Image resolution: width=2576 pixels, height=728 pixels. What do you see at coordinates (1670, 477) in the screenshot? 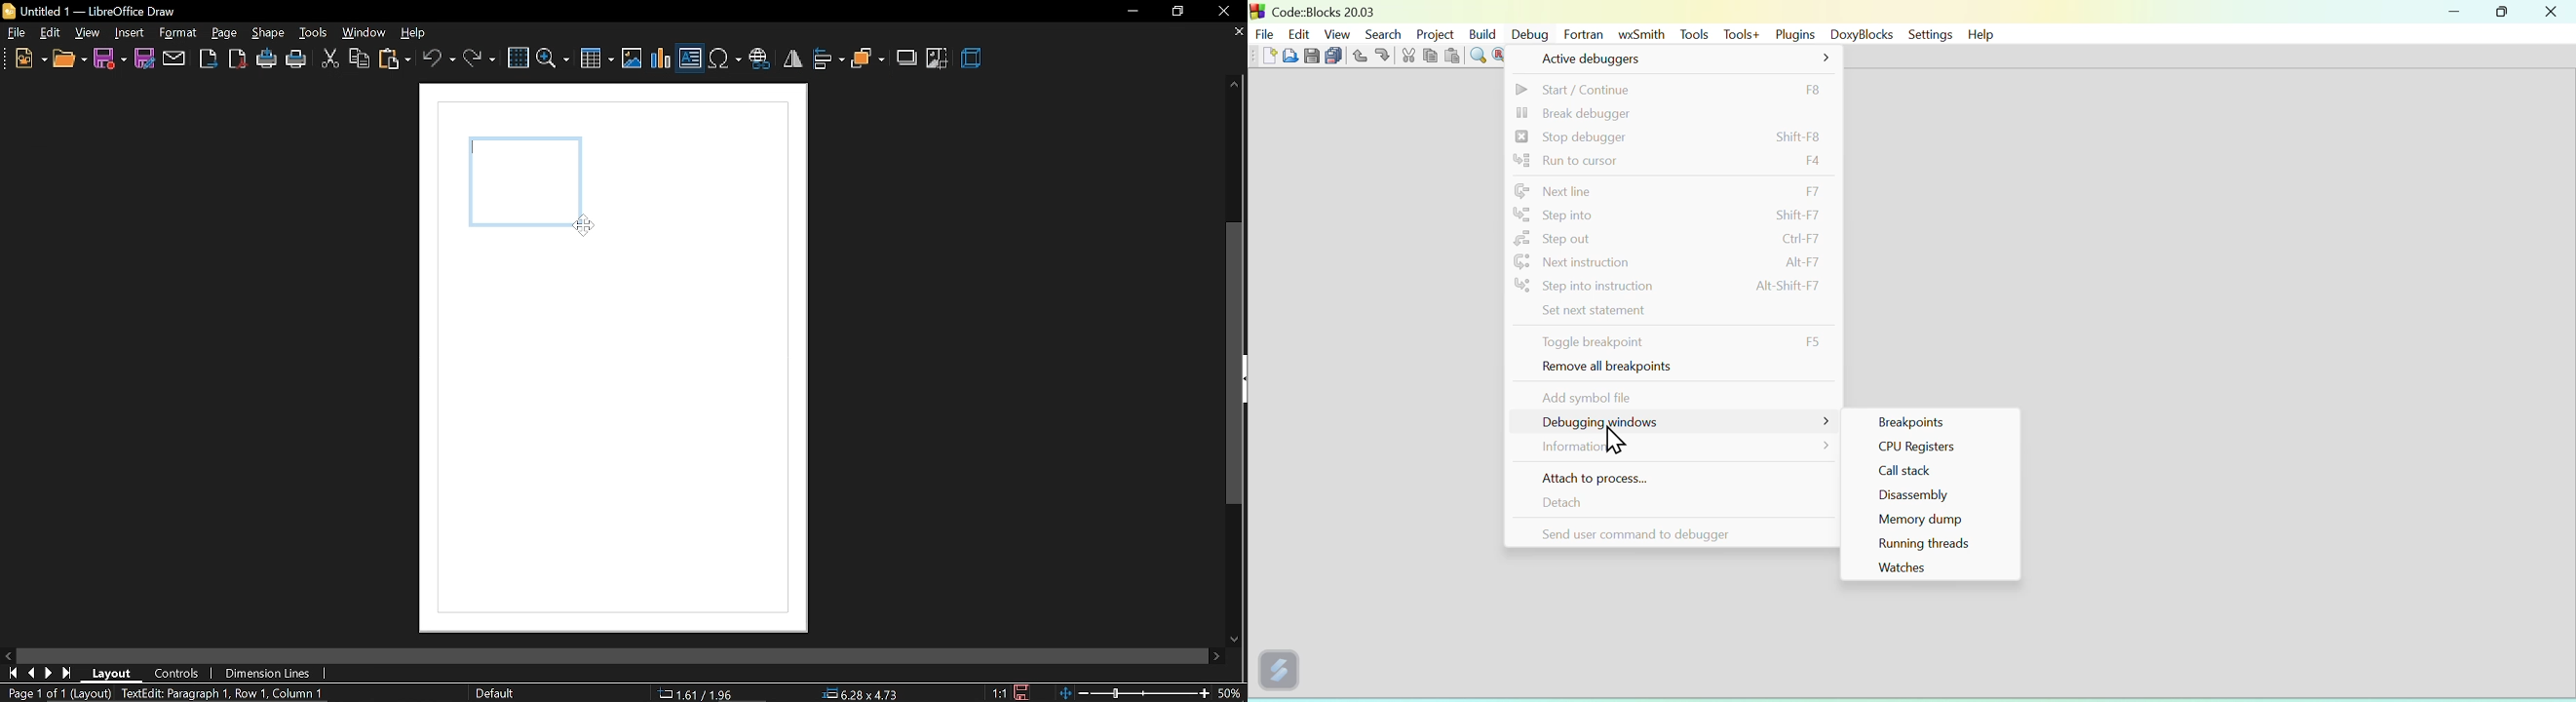
I see `attach to process...` at bounding box center [1670, 477].